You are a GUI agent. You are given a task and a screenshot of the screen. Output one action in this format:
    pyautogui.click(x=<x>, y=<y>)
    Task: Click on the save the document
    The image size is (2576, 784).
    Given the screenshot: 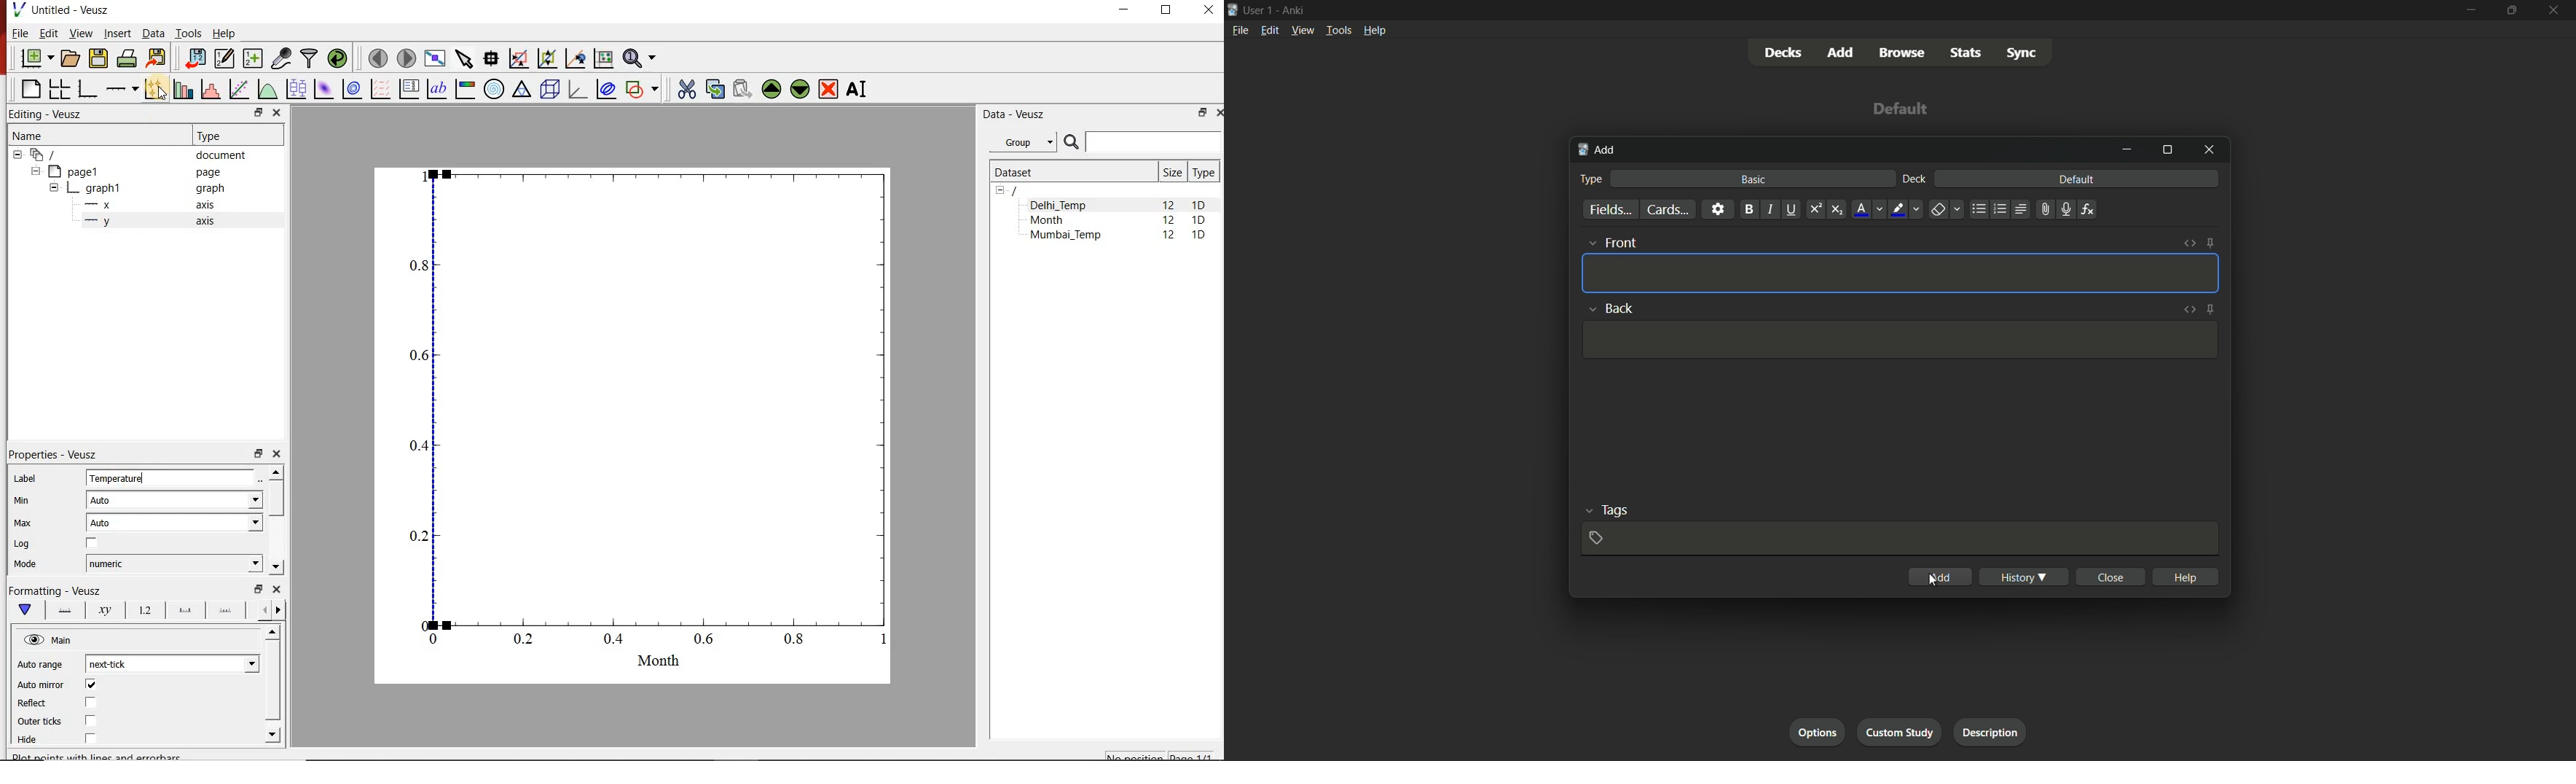 What is the action you would take?
    pyautogui.click(x=98, y=59)
    